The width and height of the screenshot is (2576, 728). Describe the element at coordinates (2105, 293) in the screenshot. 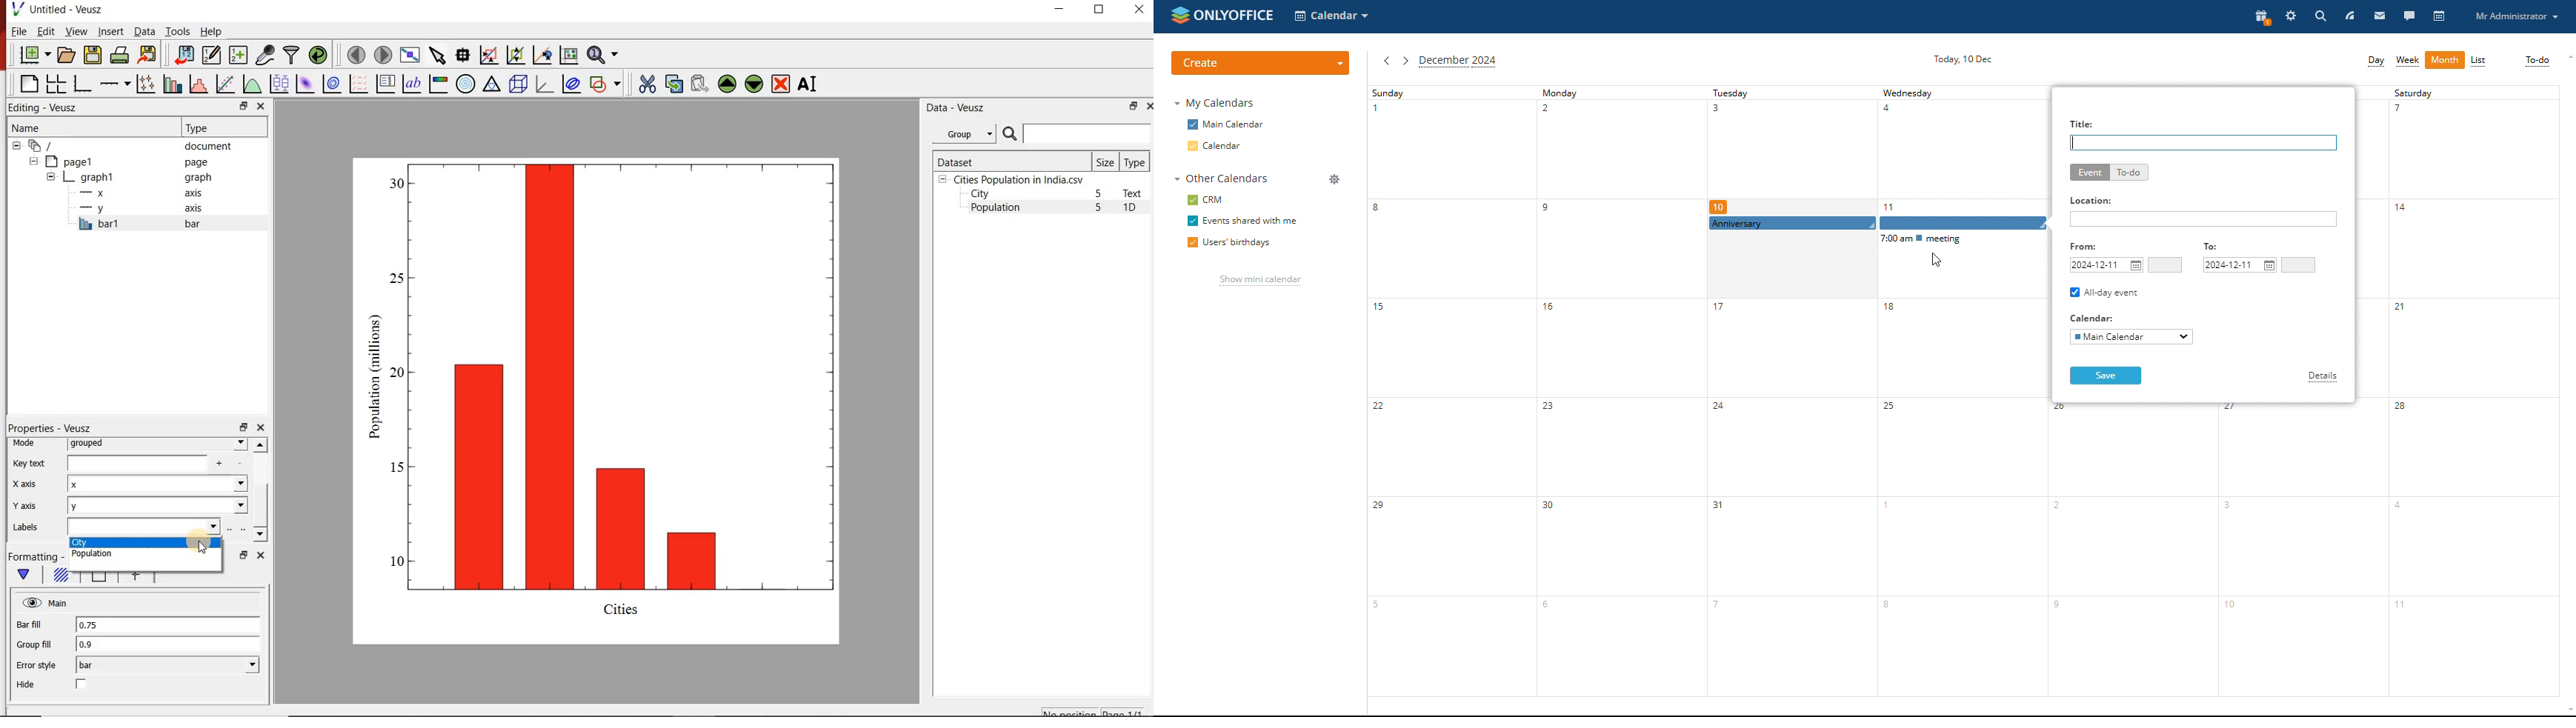

I see `all-day event` at that location.